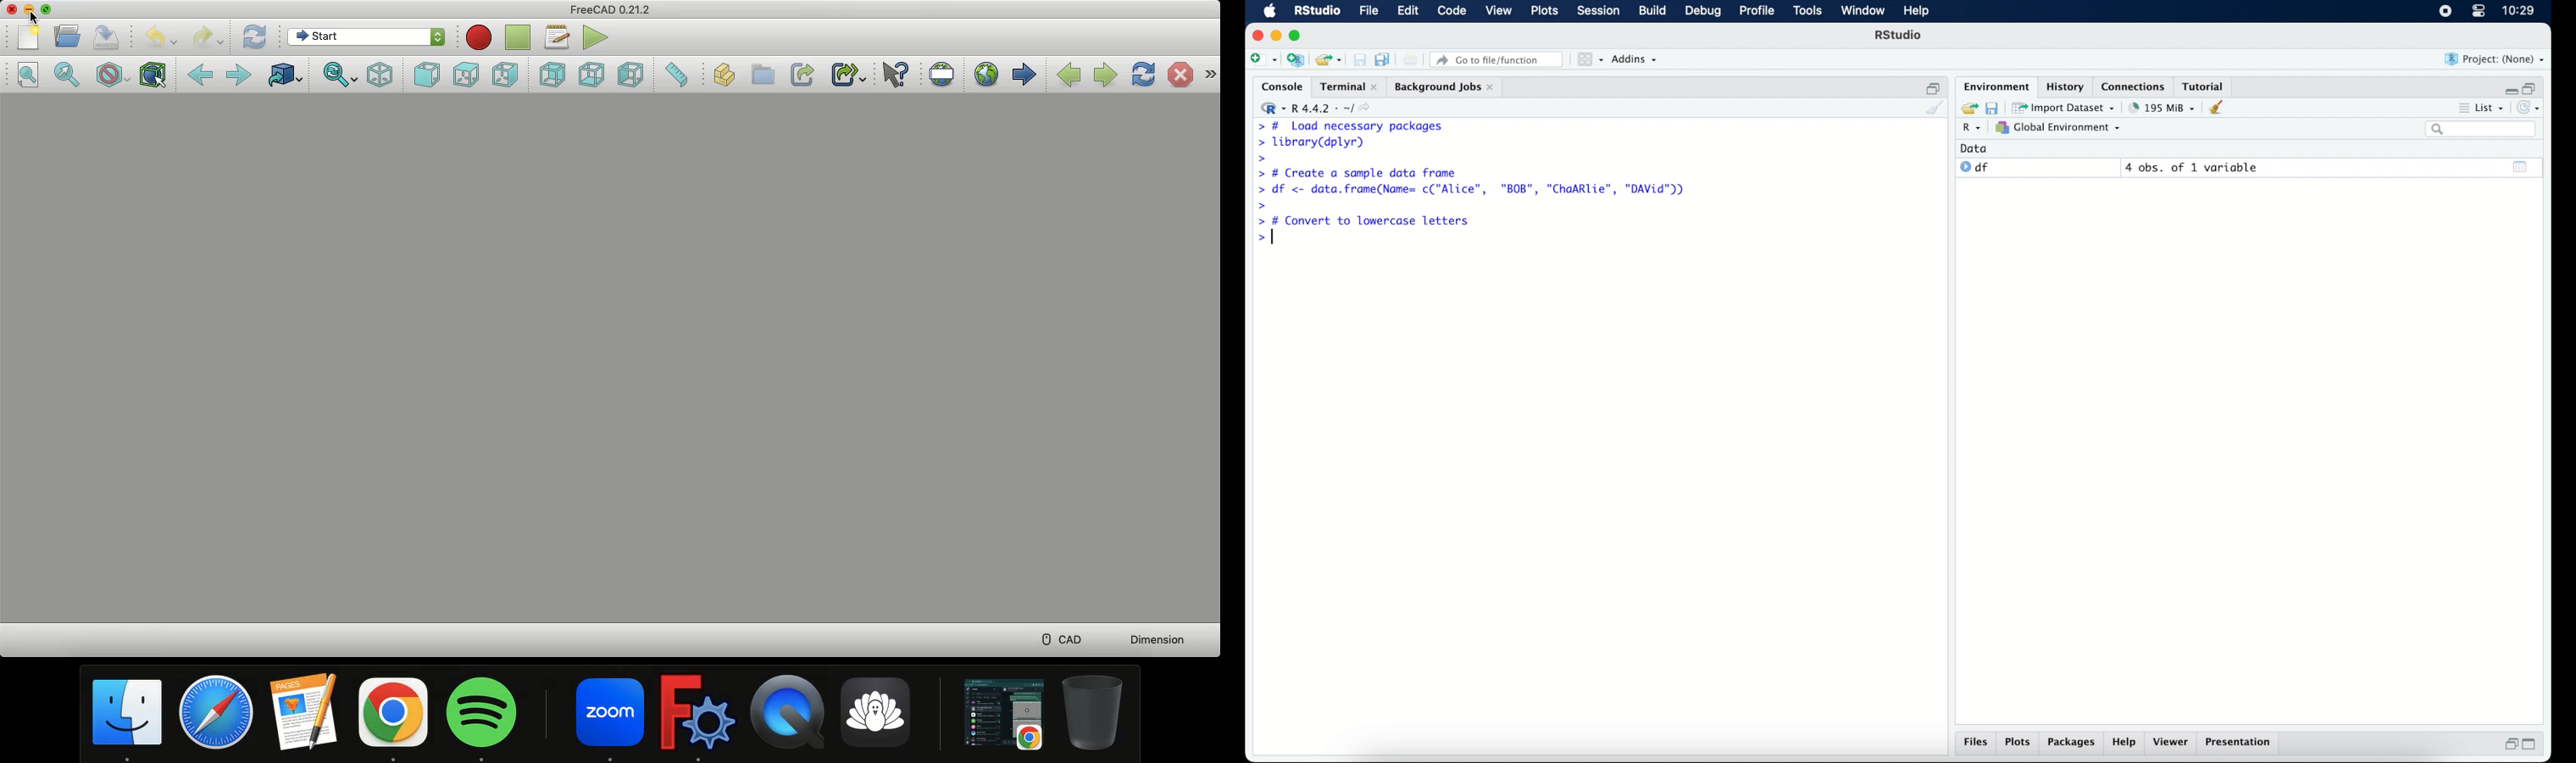 The height and width of the screenshot is (784, 2576). What do you see at coordinates (129, 720) in the screenshot?
I see `Finder` at bounding box center [129, 720].